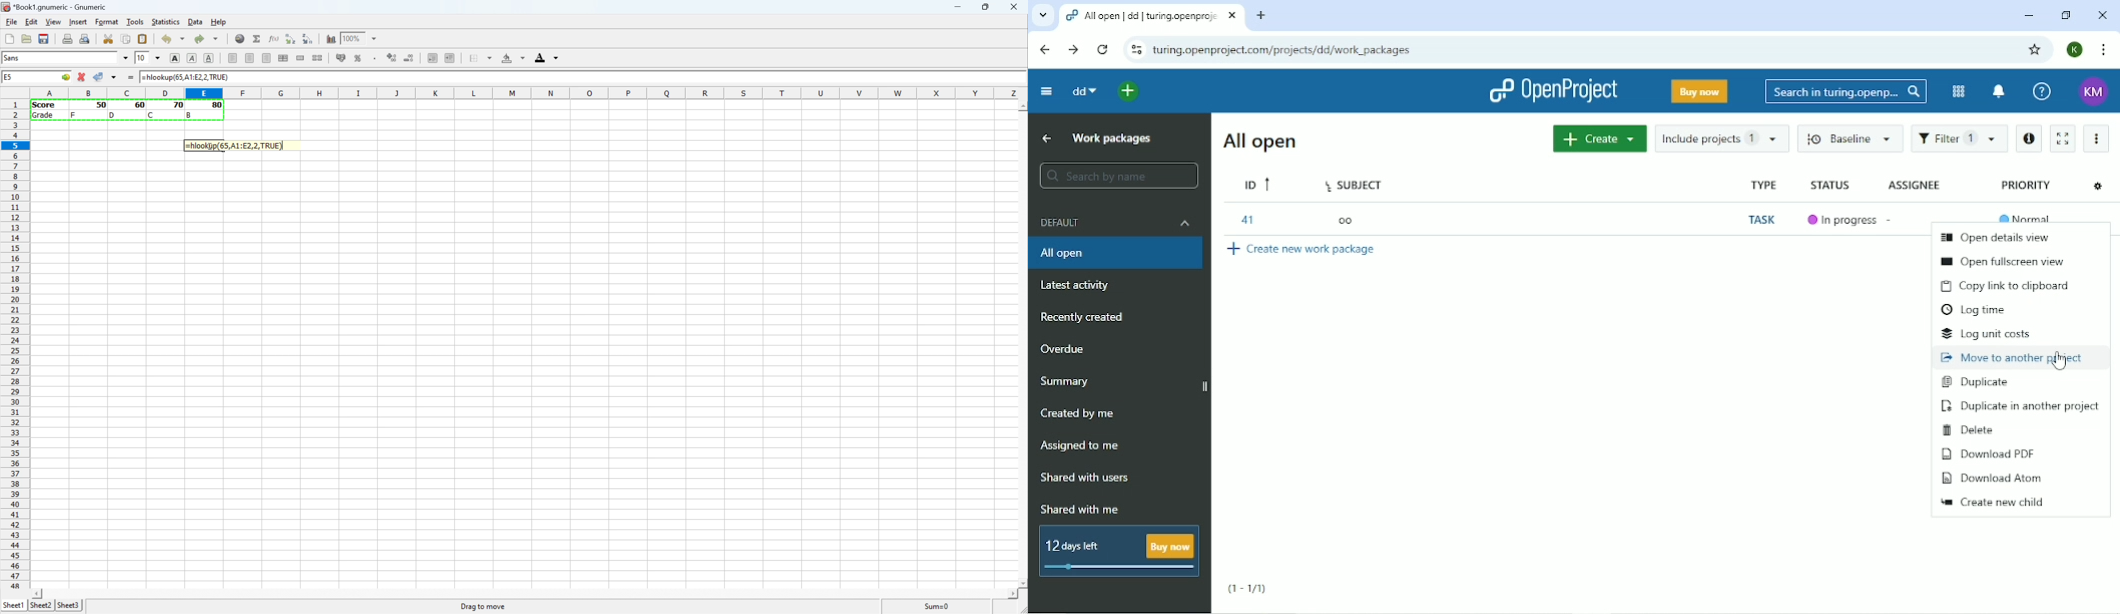 This screenshot has height=616, width=2128. What do you see at coordinates (267, 58) in the screenshot?
I see `Align Right` at bounding box center [267, 58].